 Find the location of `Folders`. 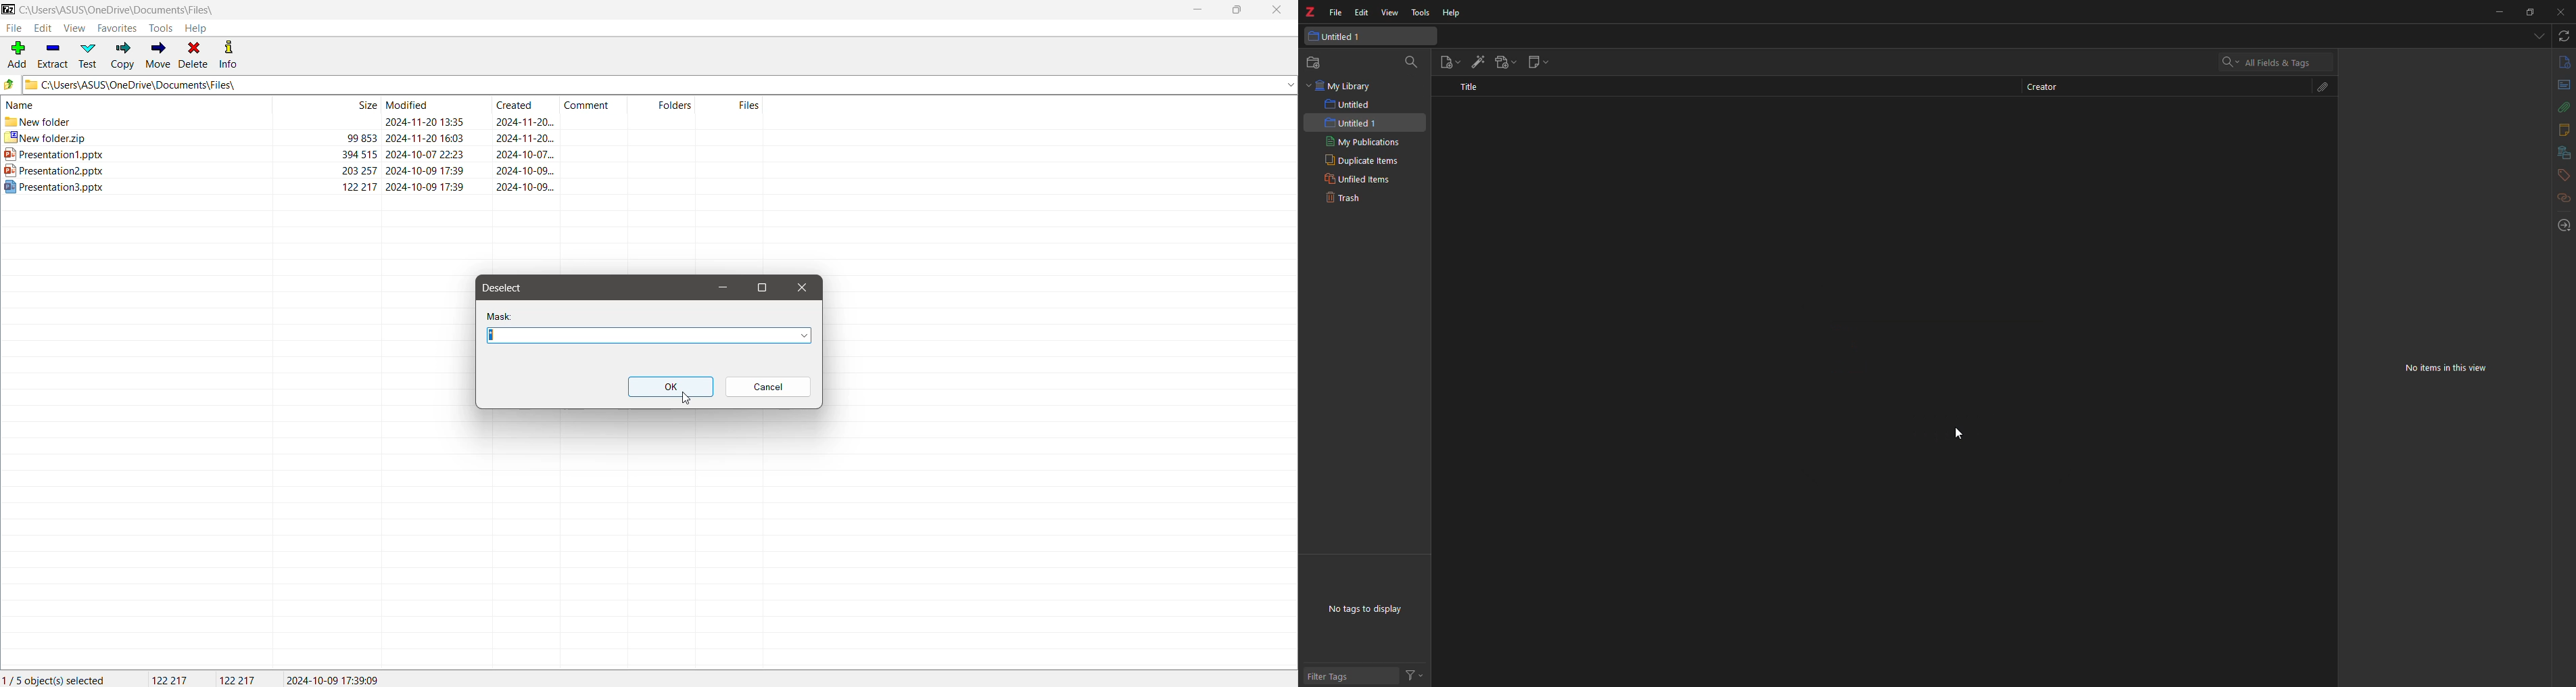

Folders is located at coordinates (663, 105).